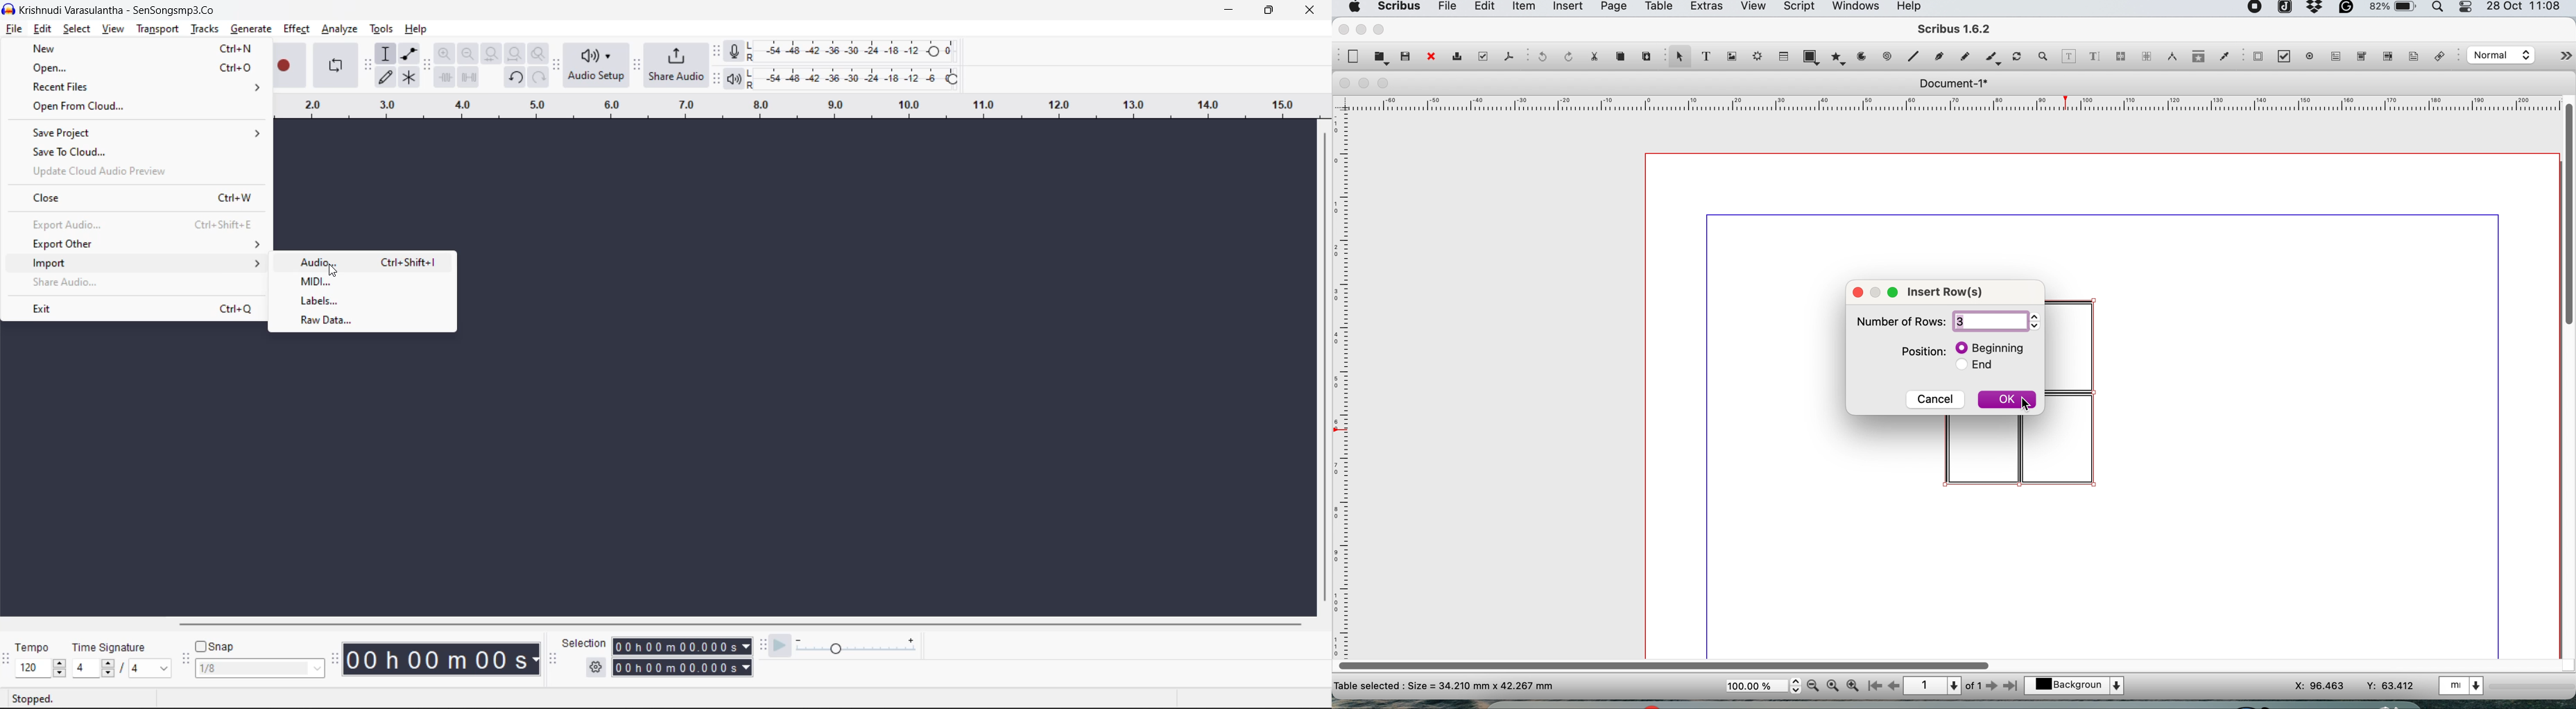 The width and height of the screenshot is (2576, 728). What do you see at coordinates (2224, 58) in the screenshot?
I see `eyedropper` at bounding box center [2224, 58].